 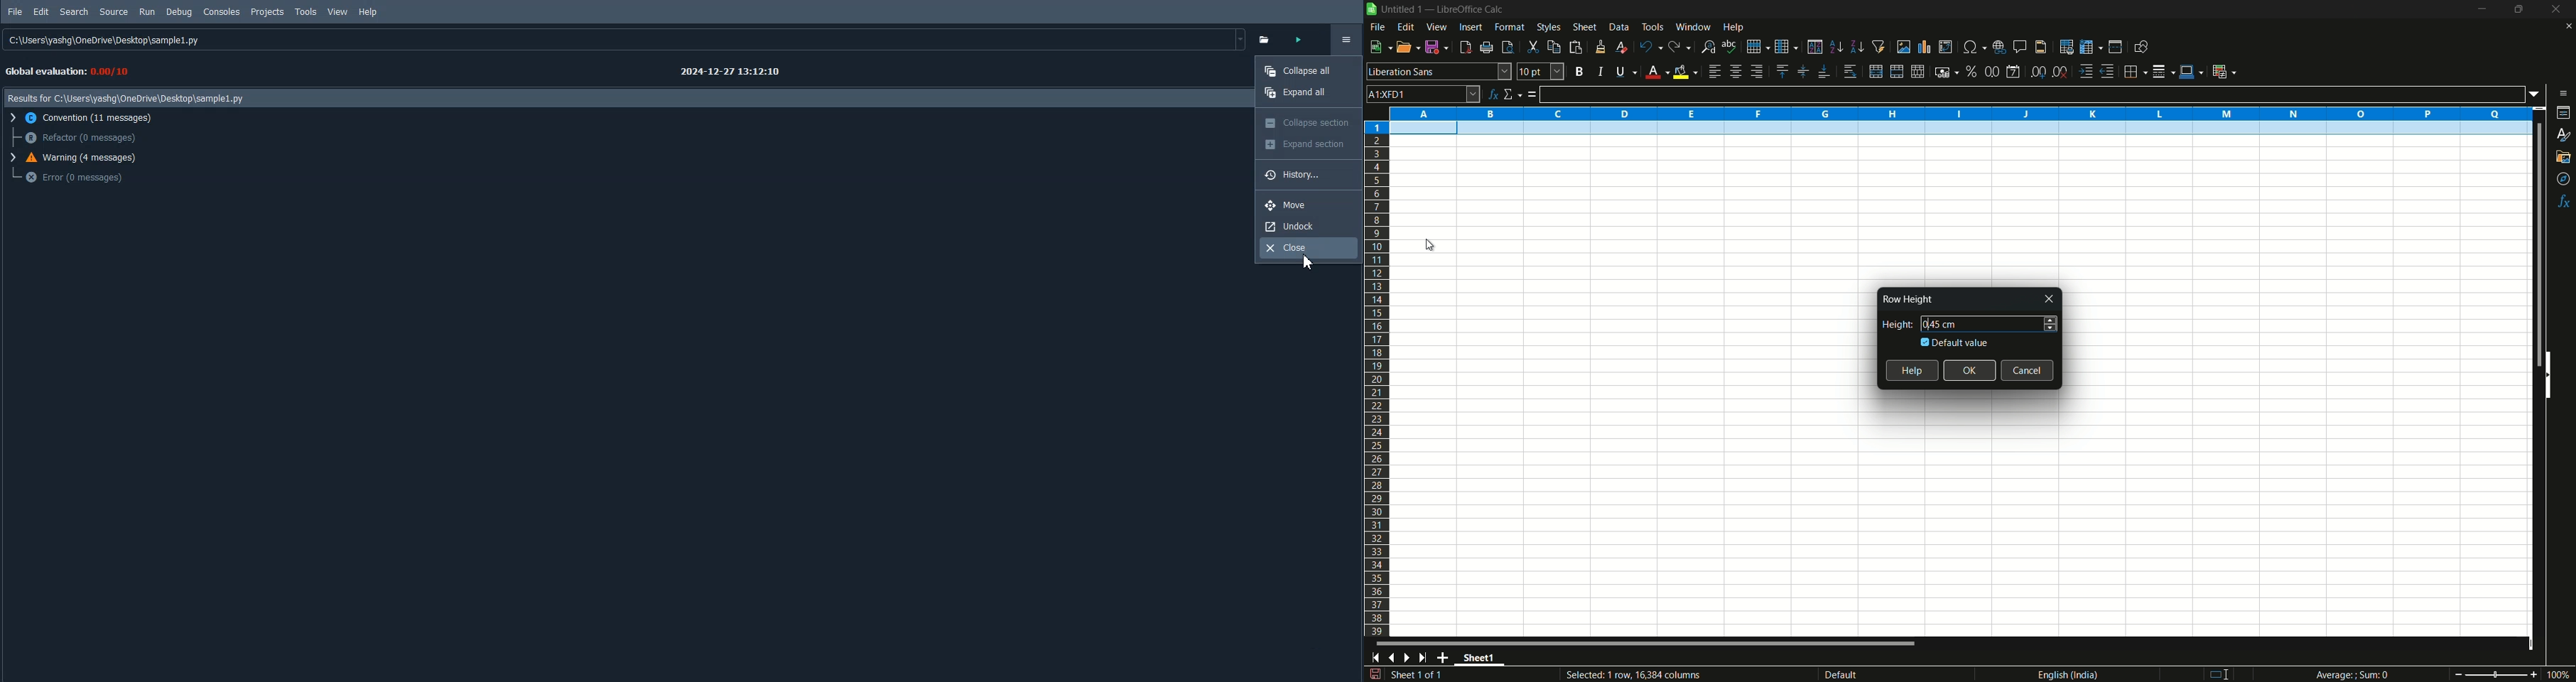 I want to click on insert comment, so click(x=2021, y=47).